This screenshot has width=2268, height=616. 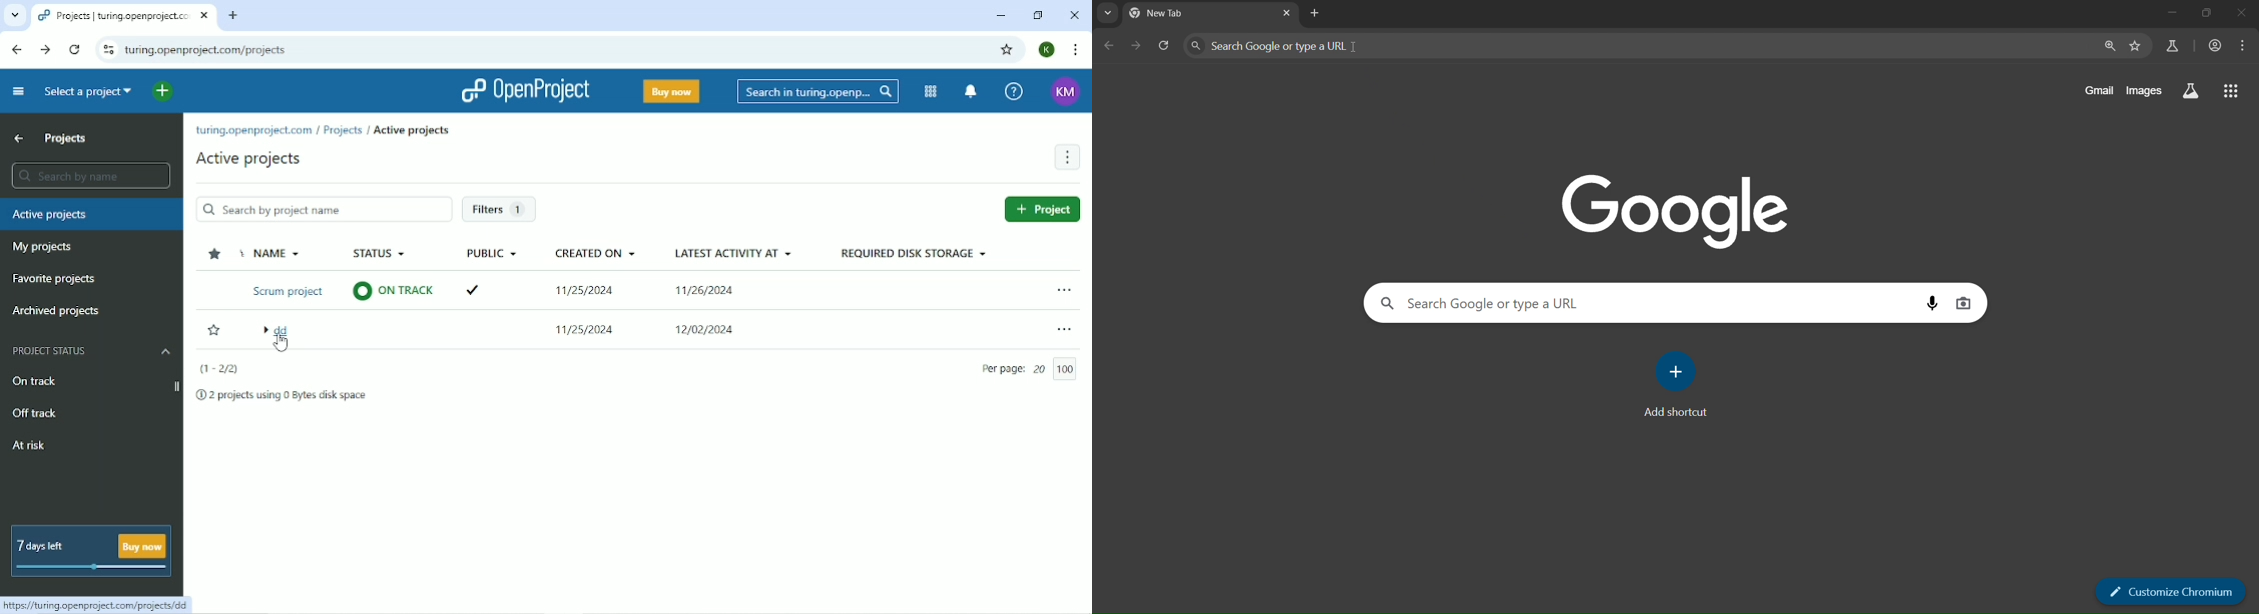 I want to click on Search by project name, so click(x=323, y=209).